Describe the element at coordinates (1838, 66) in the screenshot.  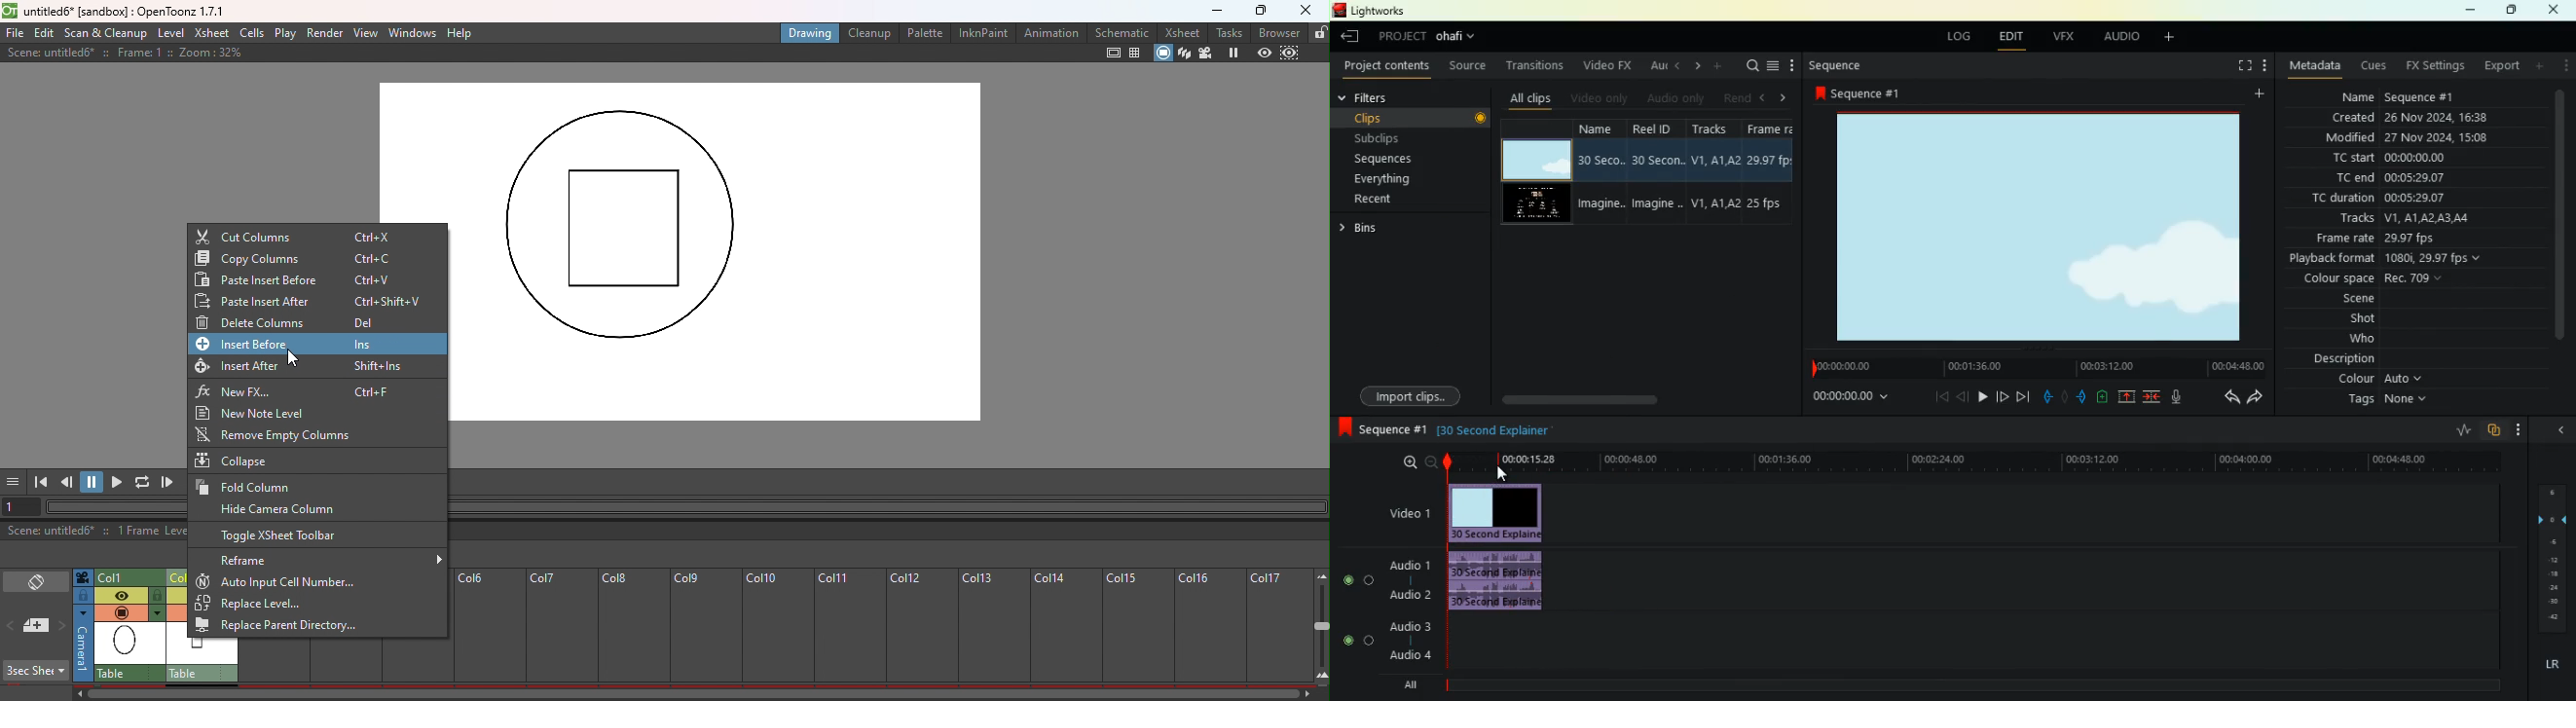
I see `sequence` at that location.